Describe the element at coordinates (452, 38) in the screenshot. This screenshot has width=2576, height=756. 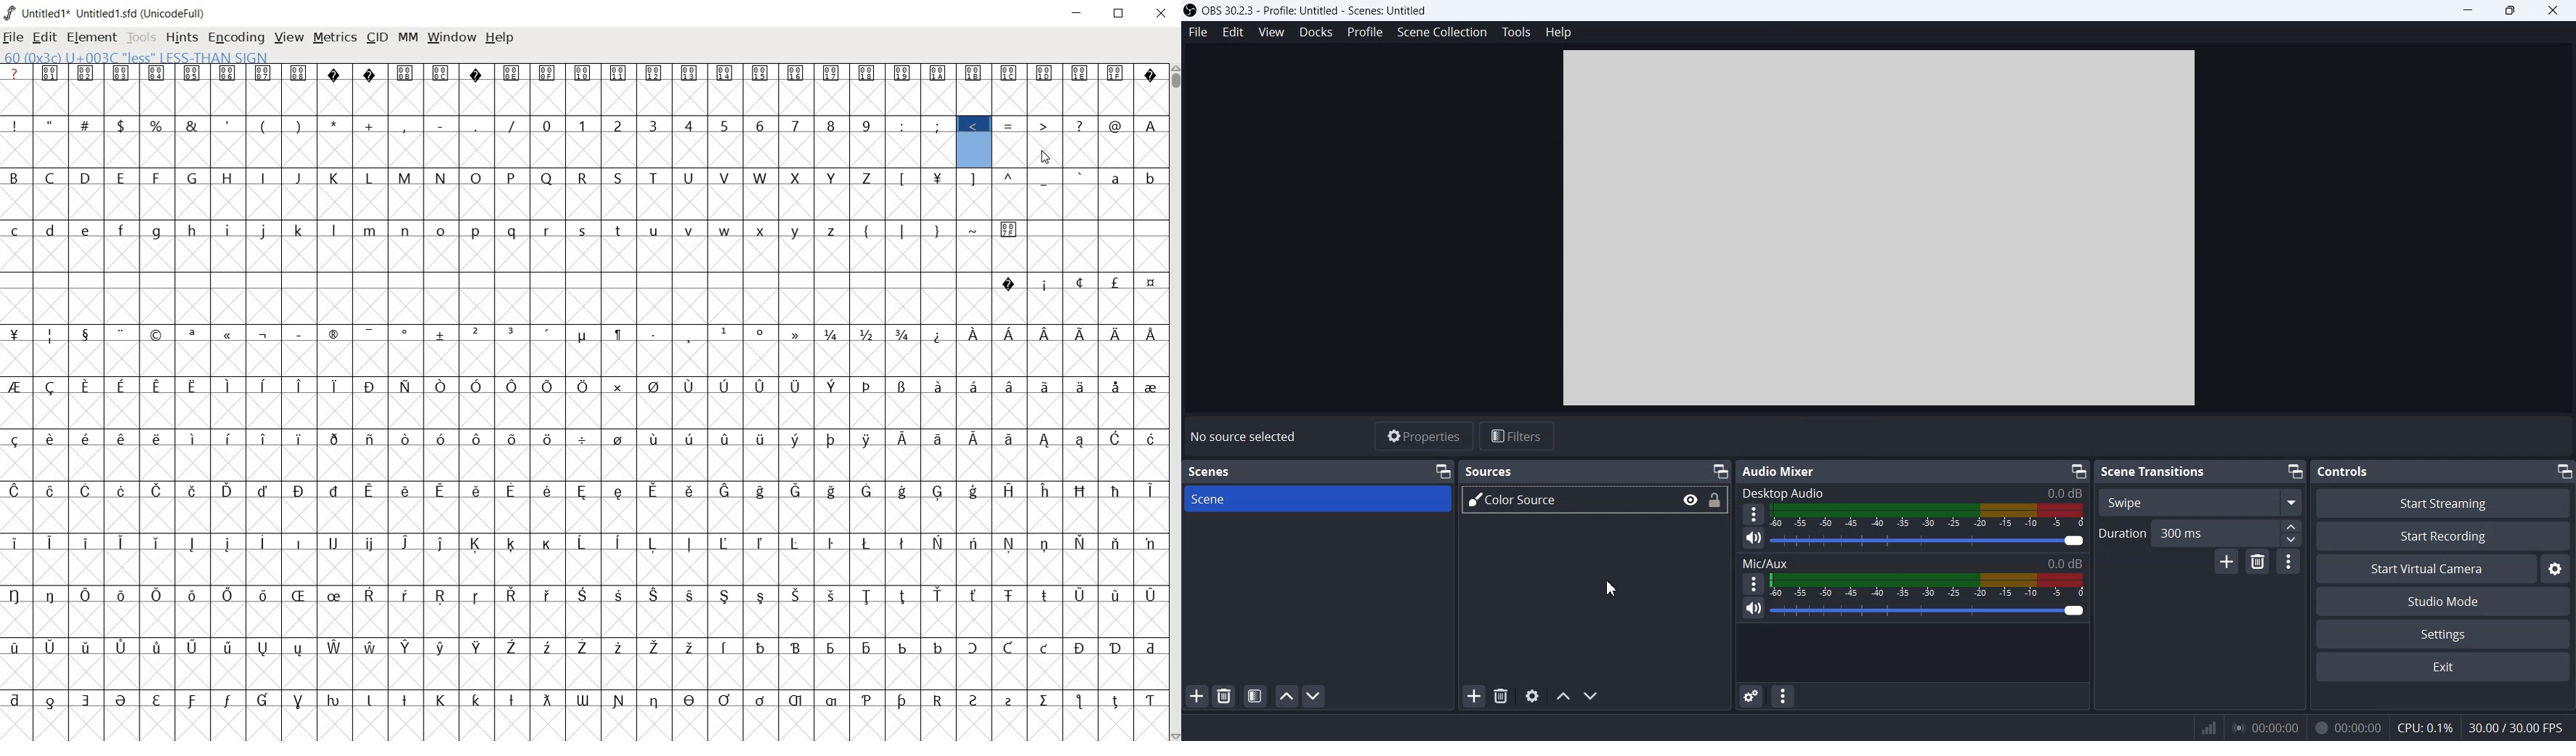
I see `window` at that location.